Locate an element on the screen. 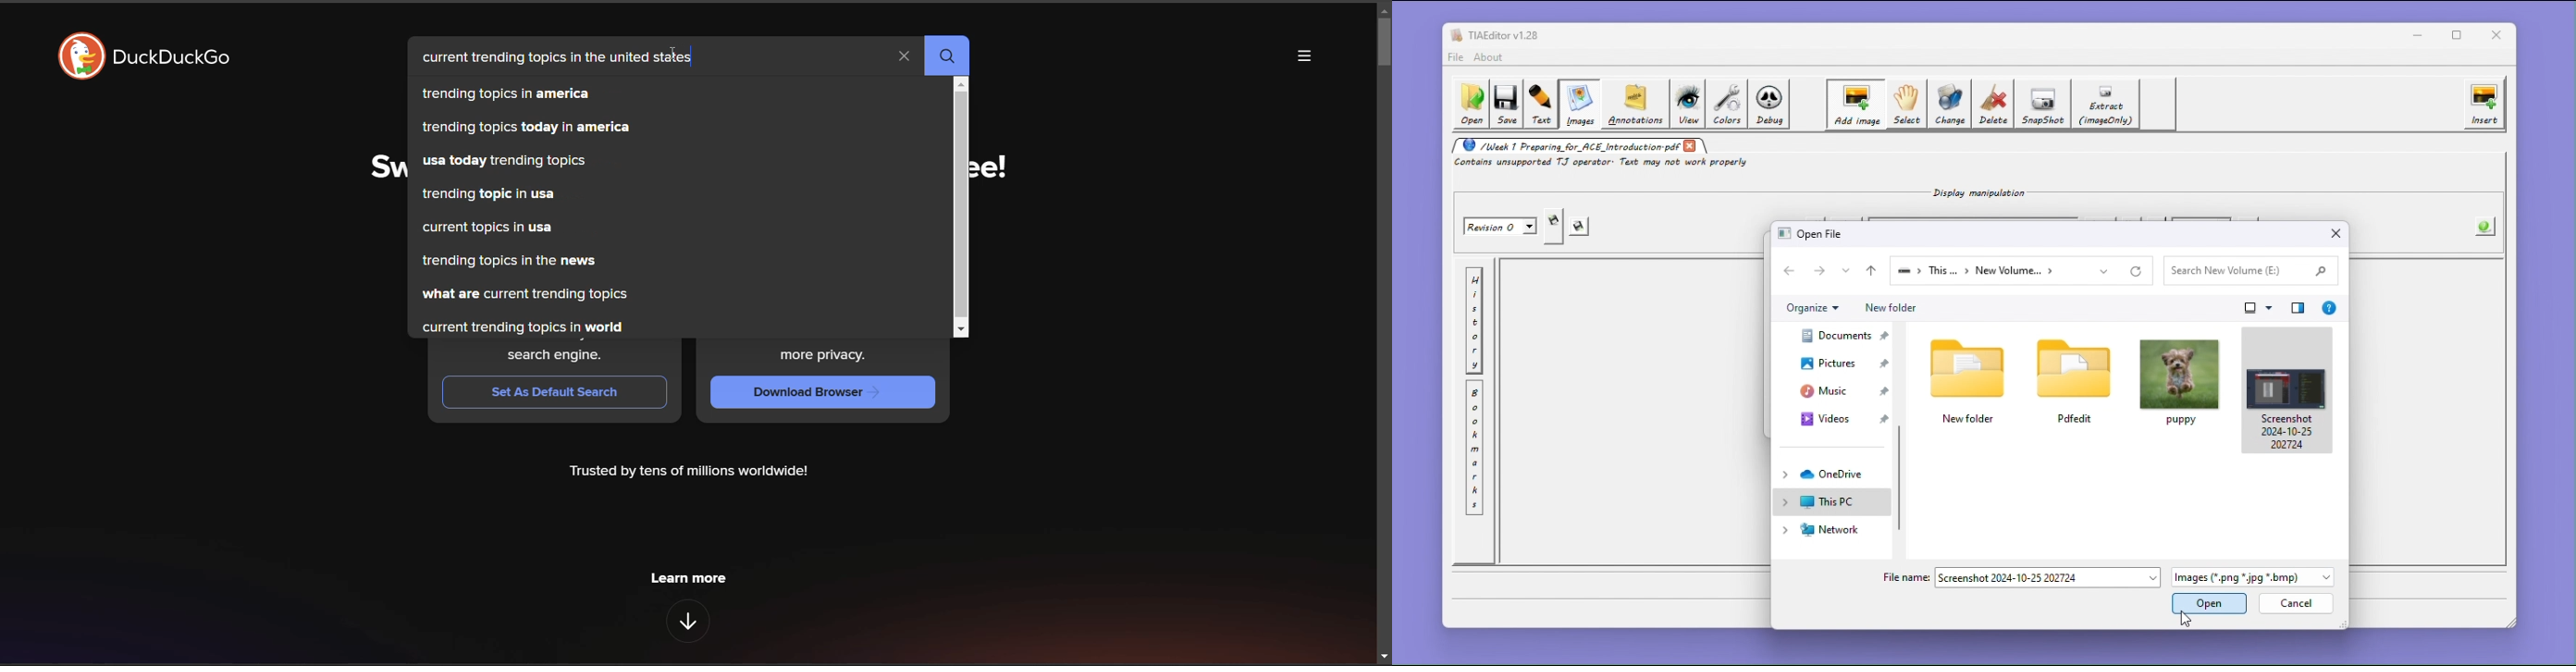  clear search term is located at coordinates (904, 57).